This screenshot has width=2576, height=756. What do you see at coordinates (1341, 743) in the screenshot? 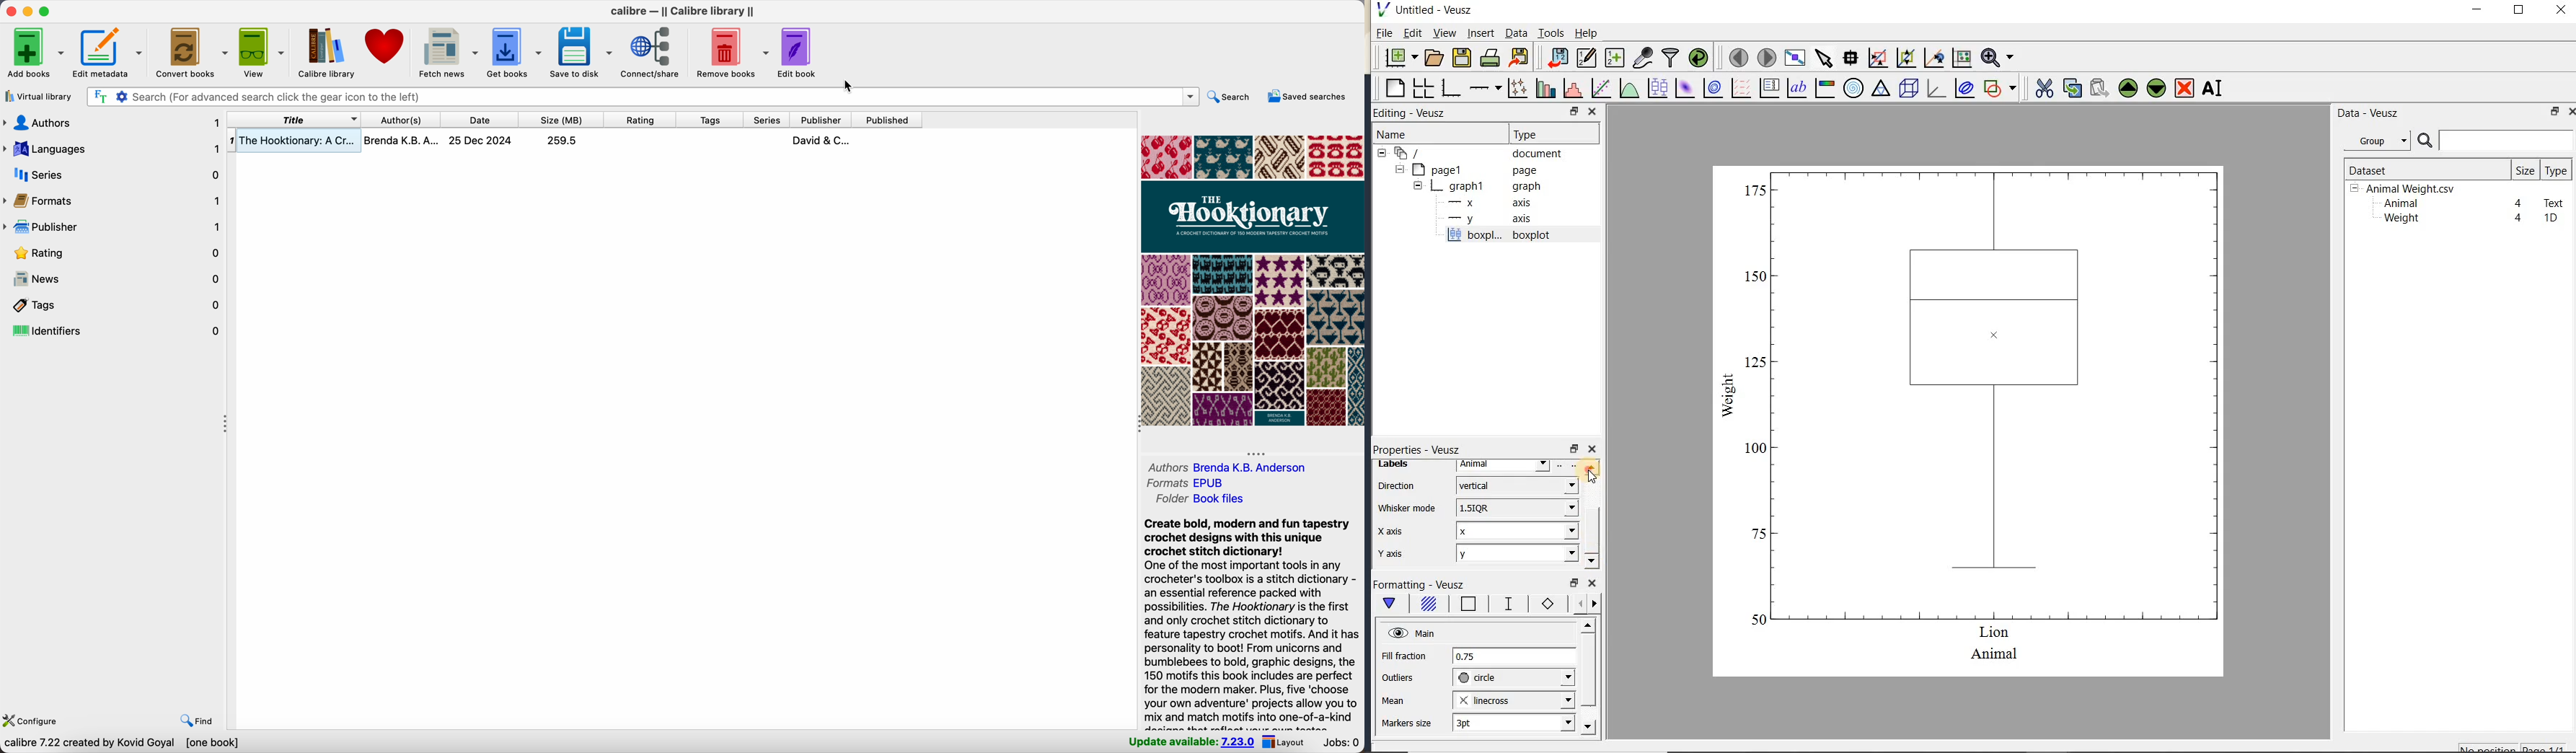
I see `Jobs: 0` at bounding box center [1341, 743].